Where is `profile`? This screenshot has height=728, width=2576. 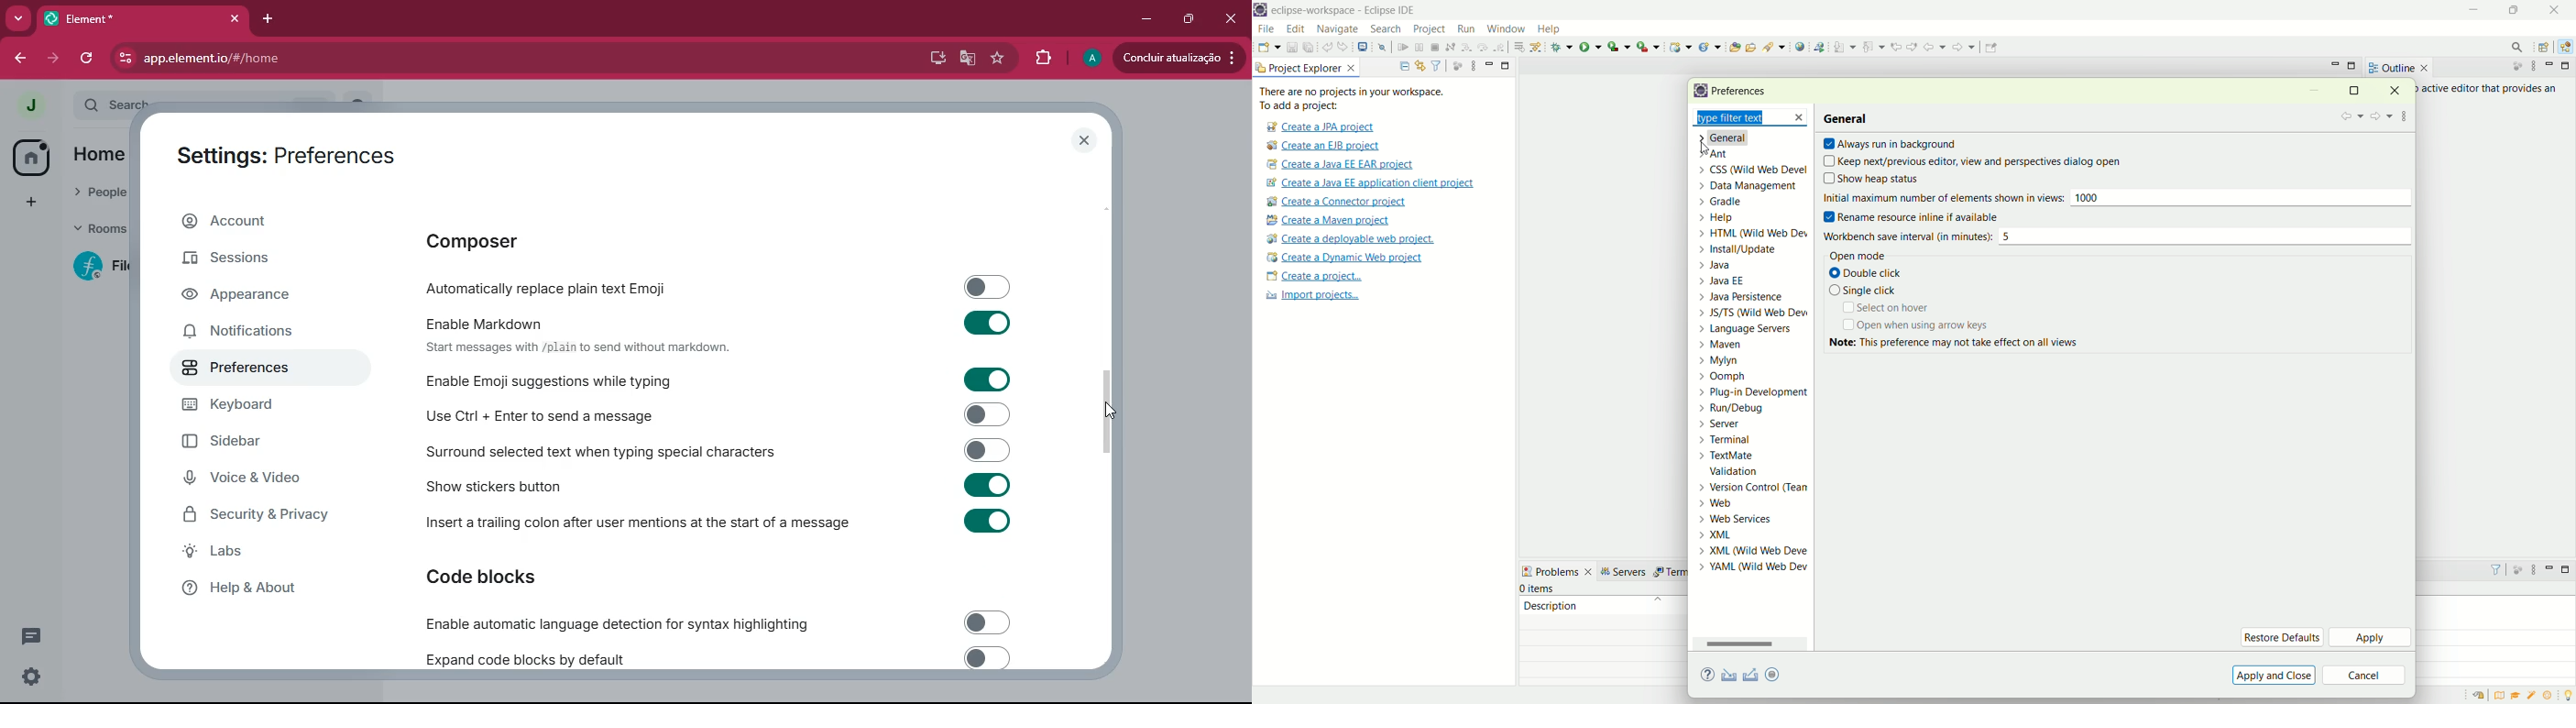
profile is located at coordinates (1088, 58).